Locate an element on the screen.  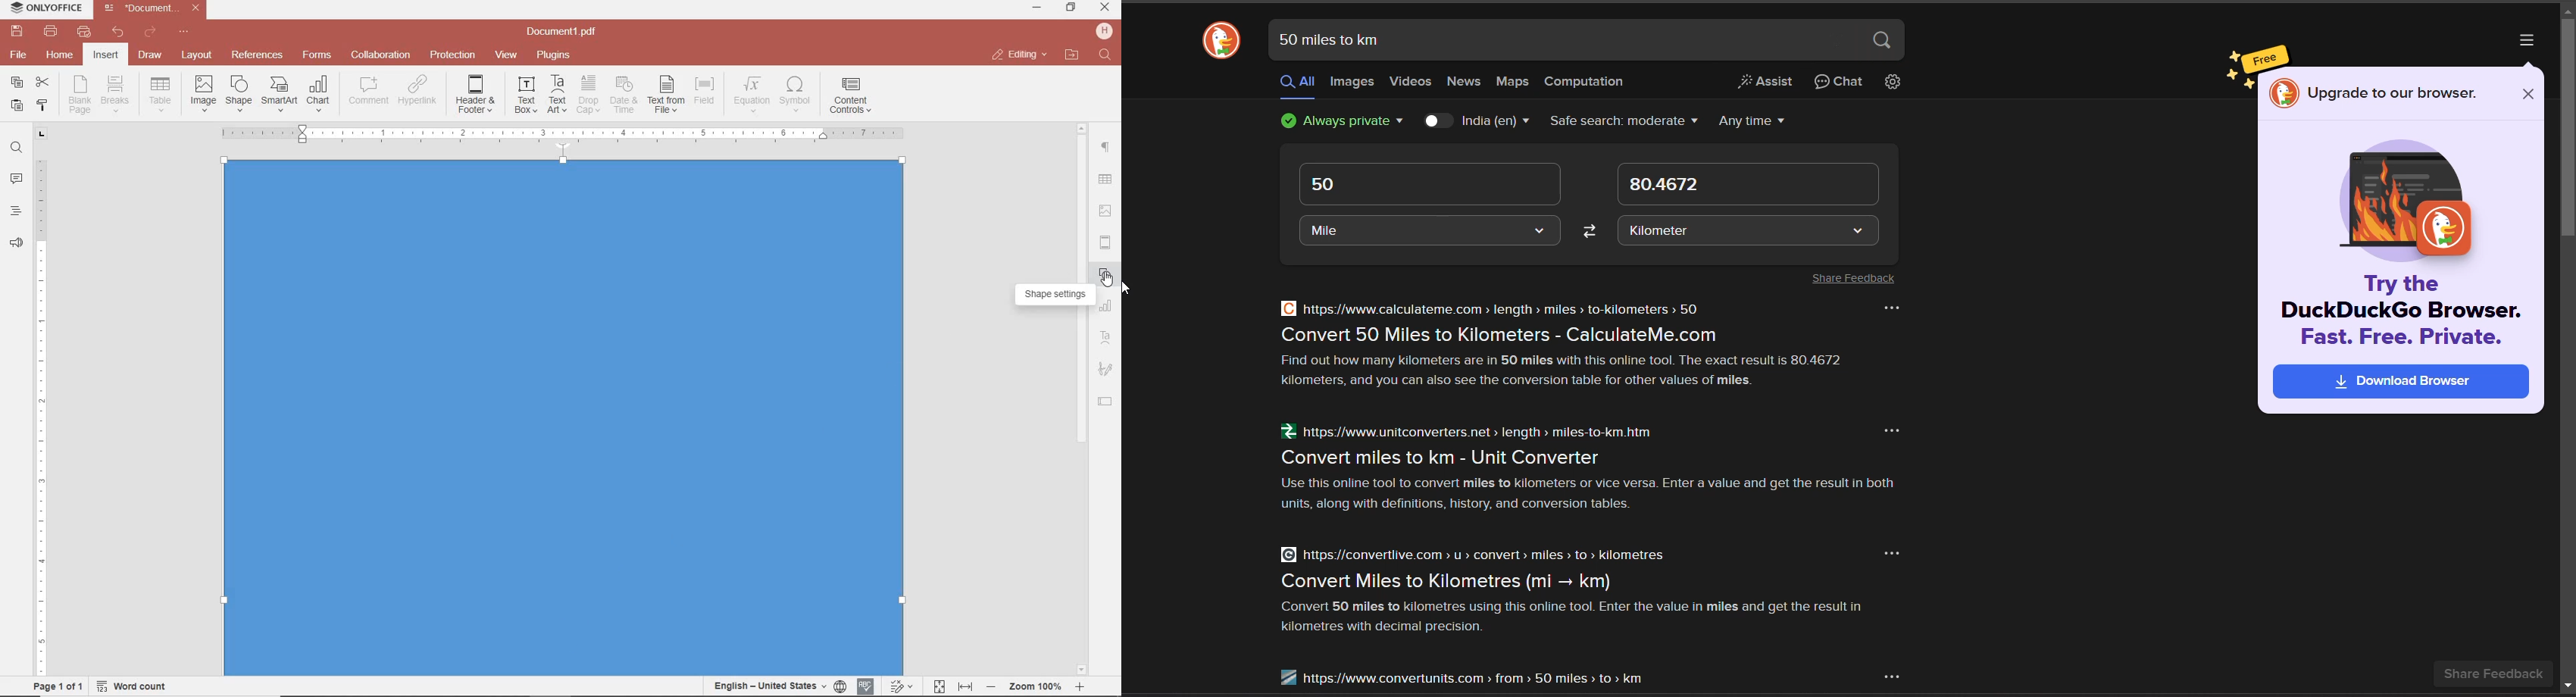
file is located at coordinates (19, 55).